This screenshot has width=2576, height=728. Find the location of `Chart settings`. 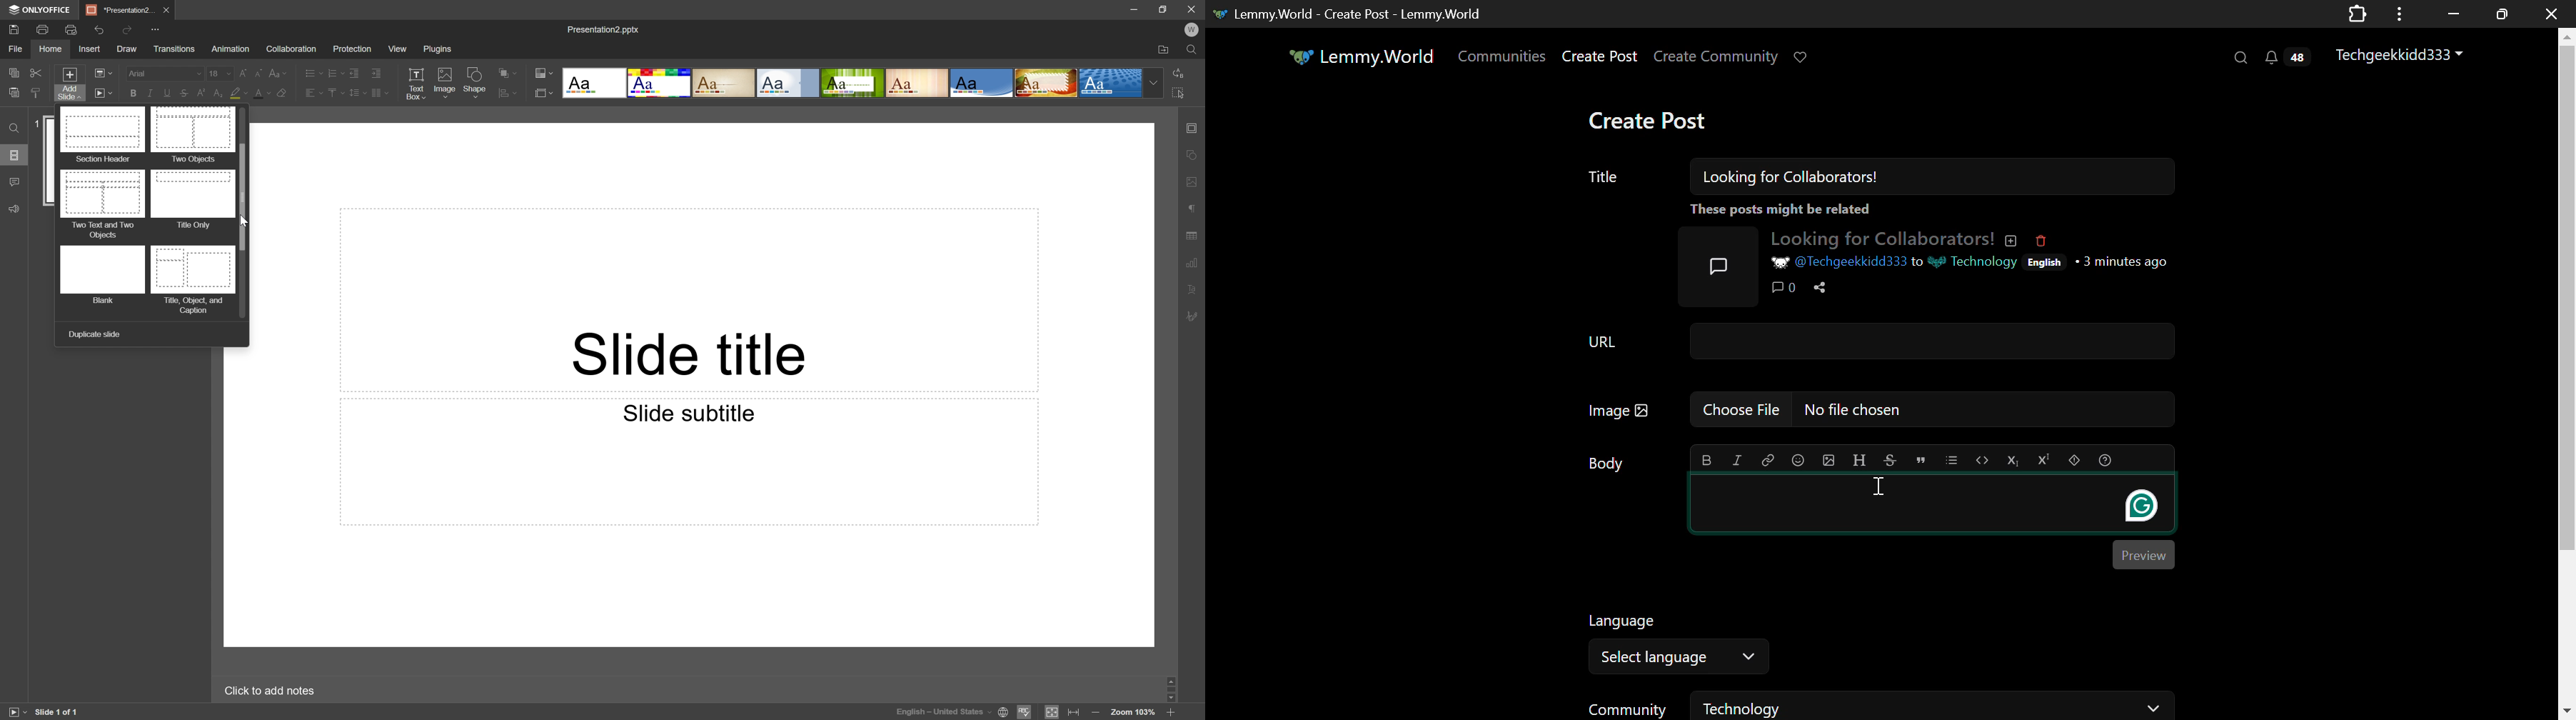

Chart settings is located at coordinates (1194, 261).